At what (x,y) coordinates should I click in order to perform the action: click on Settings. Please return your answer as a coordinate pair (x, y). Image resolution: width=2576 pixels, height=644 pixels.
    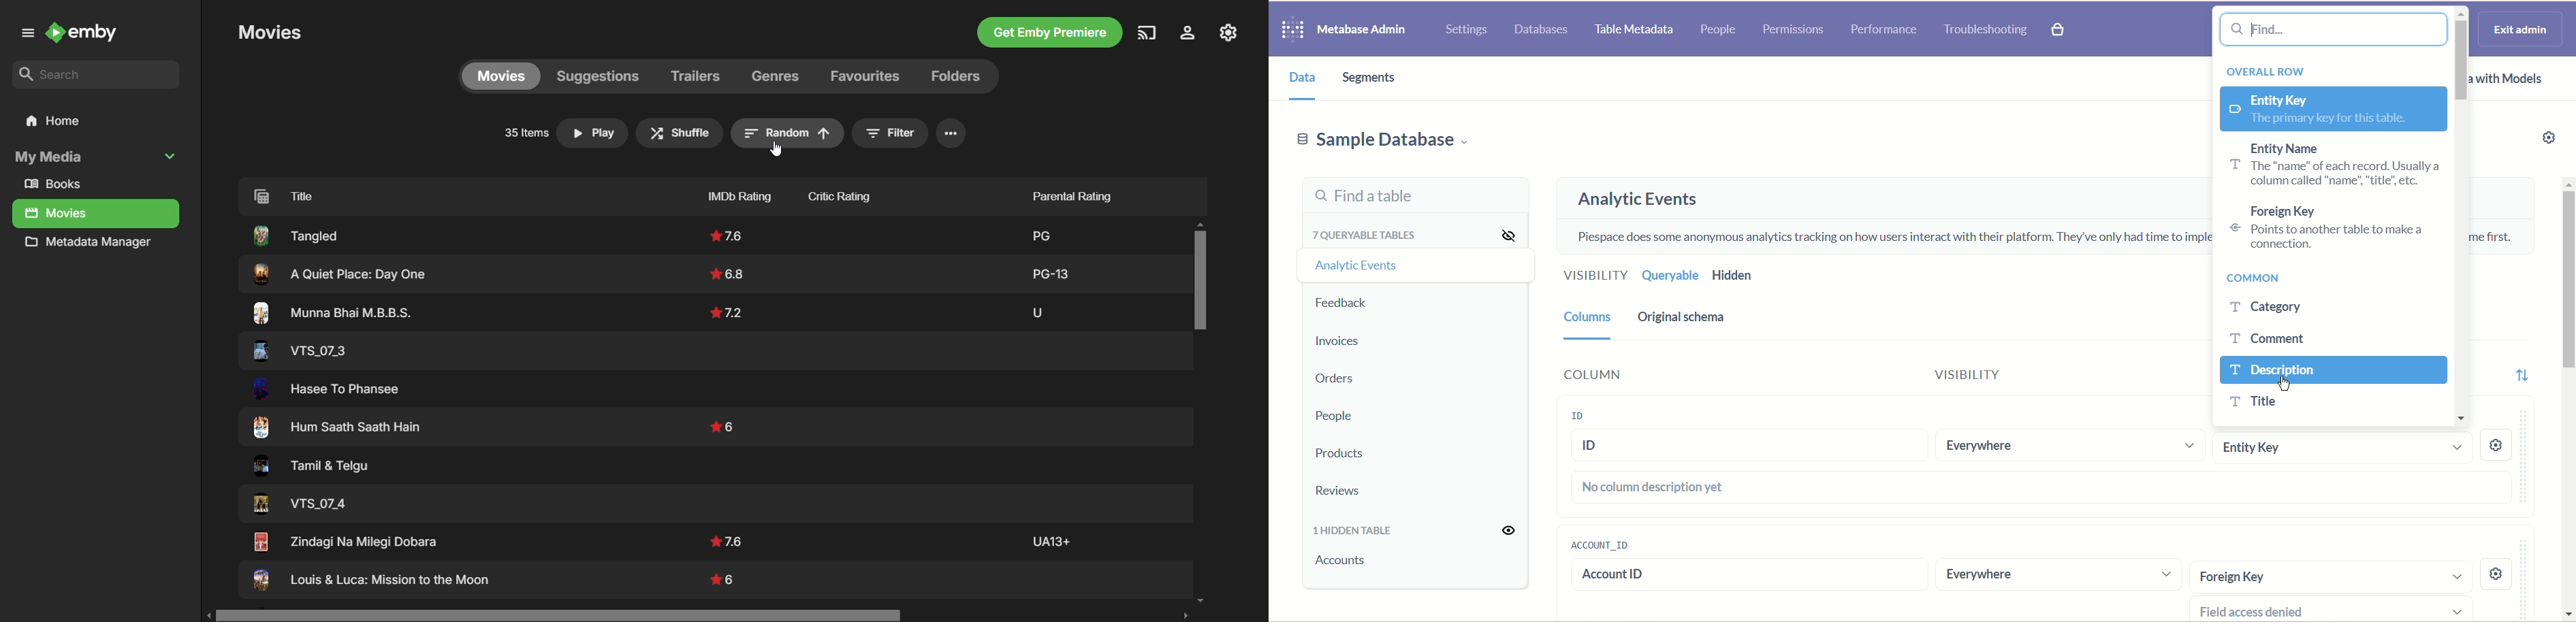
    Looking at the image, I should click on (951, 133).